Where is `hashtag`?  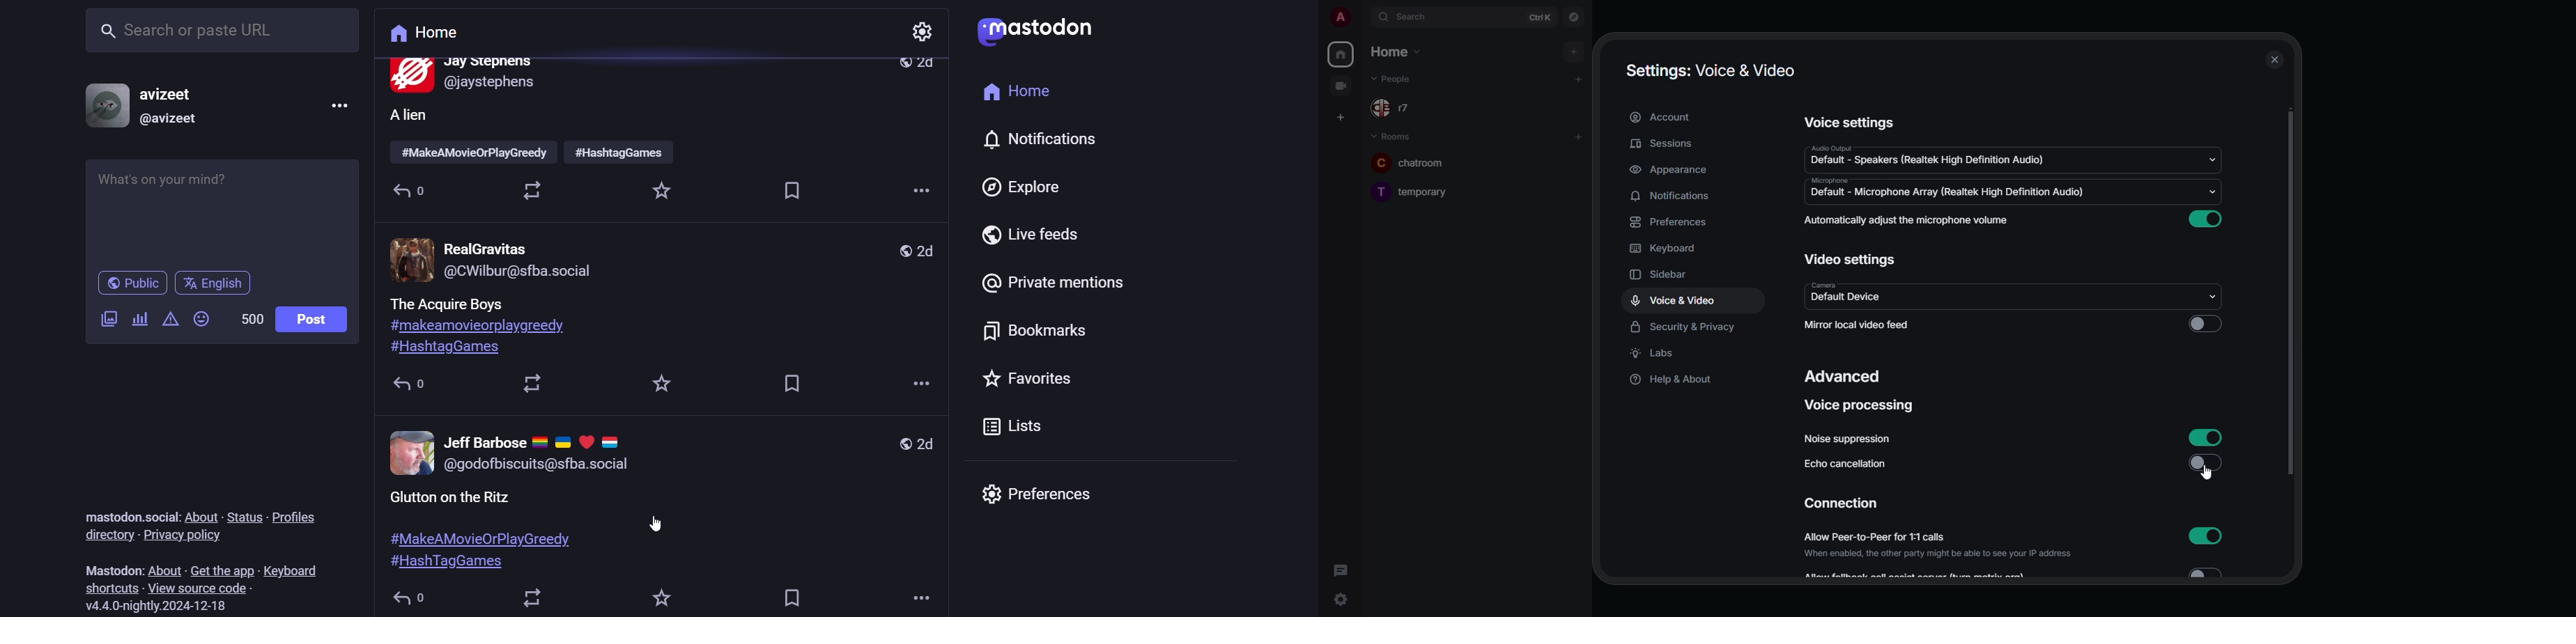 hashtag is located at coordinates (474, 155).